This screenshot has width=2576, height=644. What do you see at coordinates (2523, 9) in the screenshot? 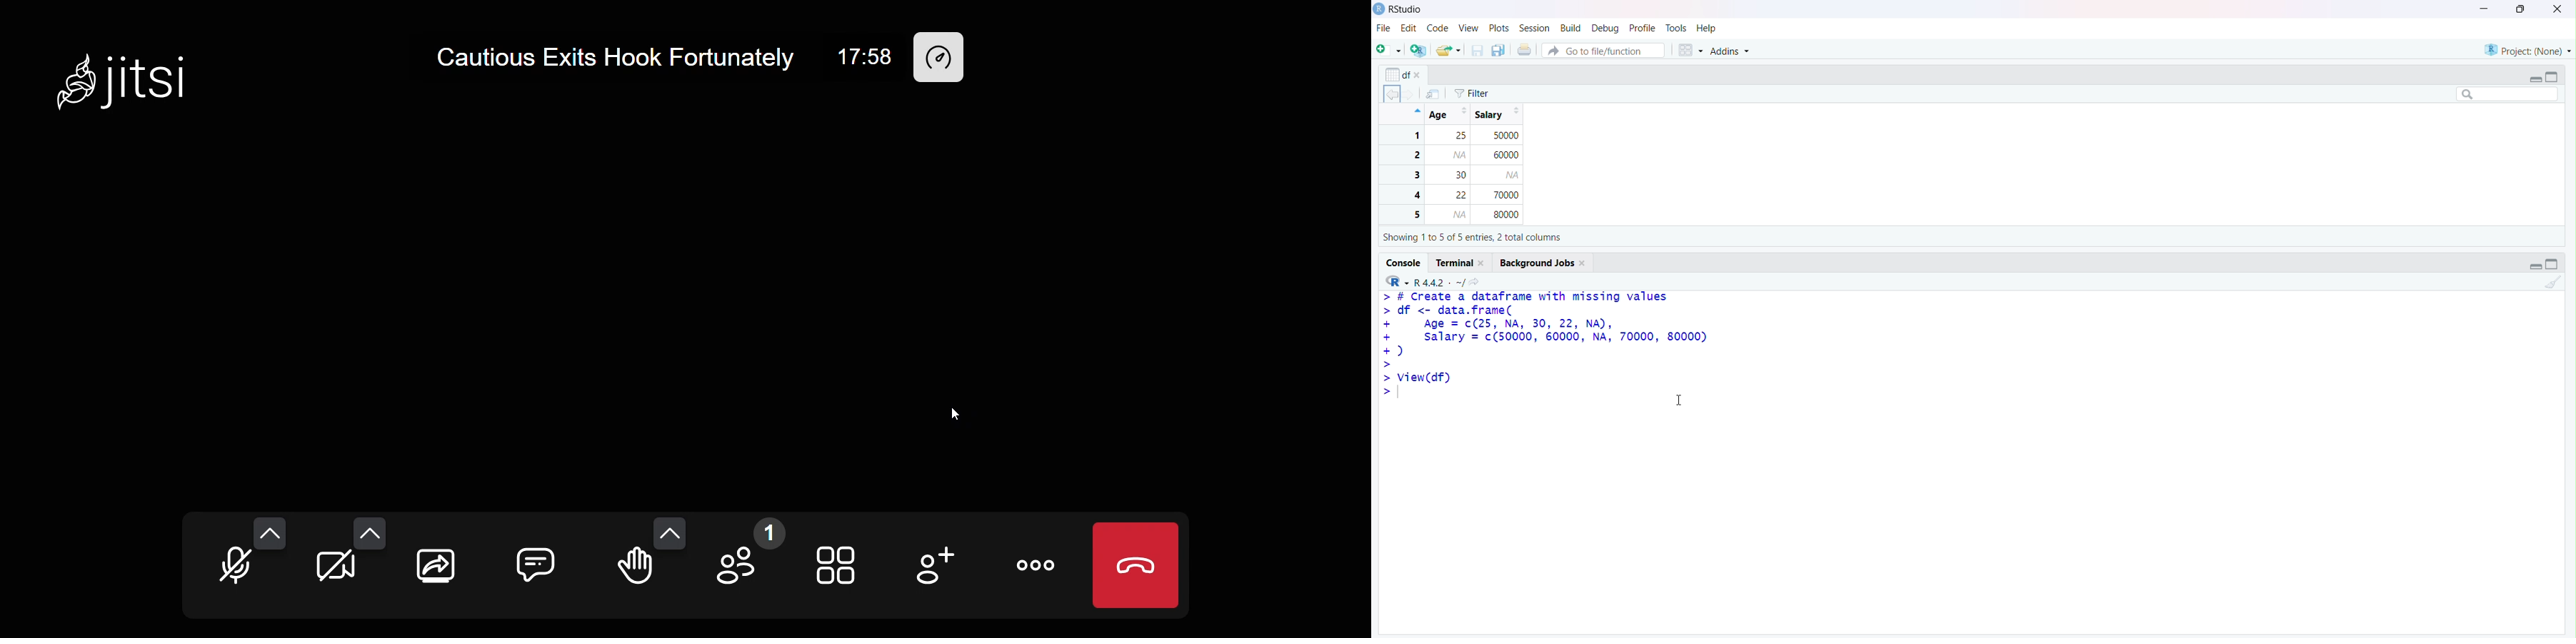
I see `Maximize` at bounding box center [2523, 9].